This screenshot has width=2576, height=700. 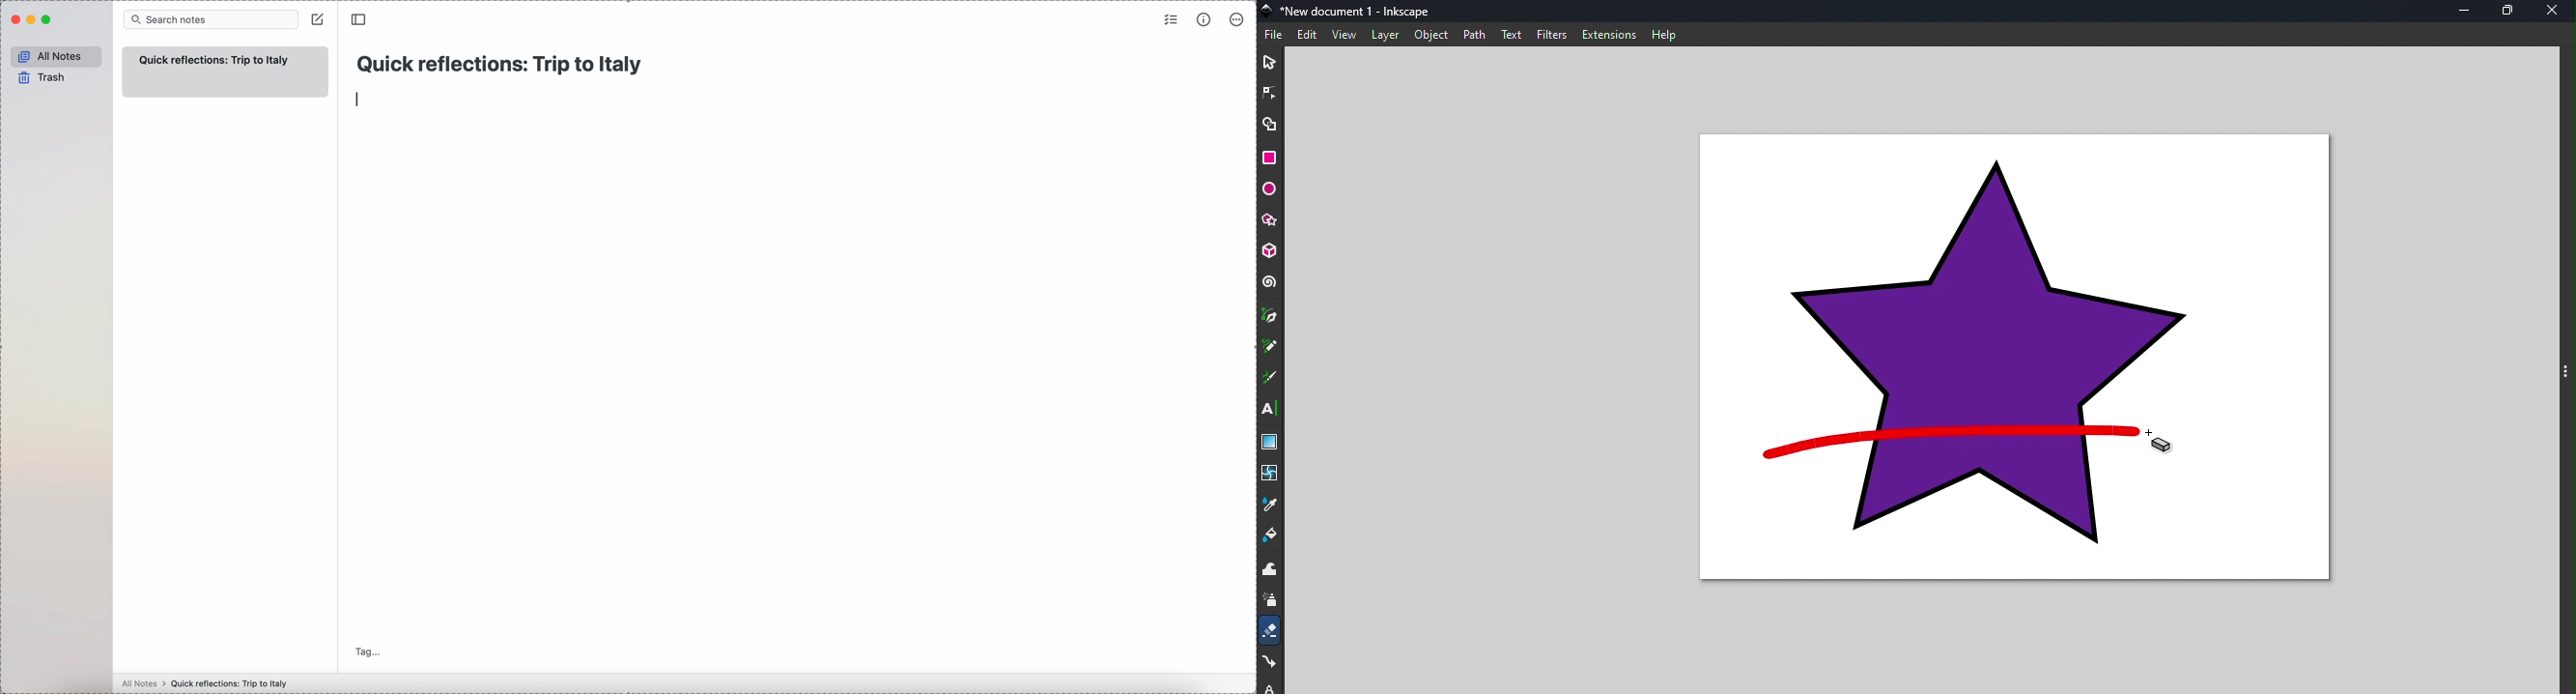 I want to click on edit, so click(x=1309, y=35).